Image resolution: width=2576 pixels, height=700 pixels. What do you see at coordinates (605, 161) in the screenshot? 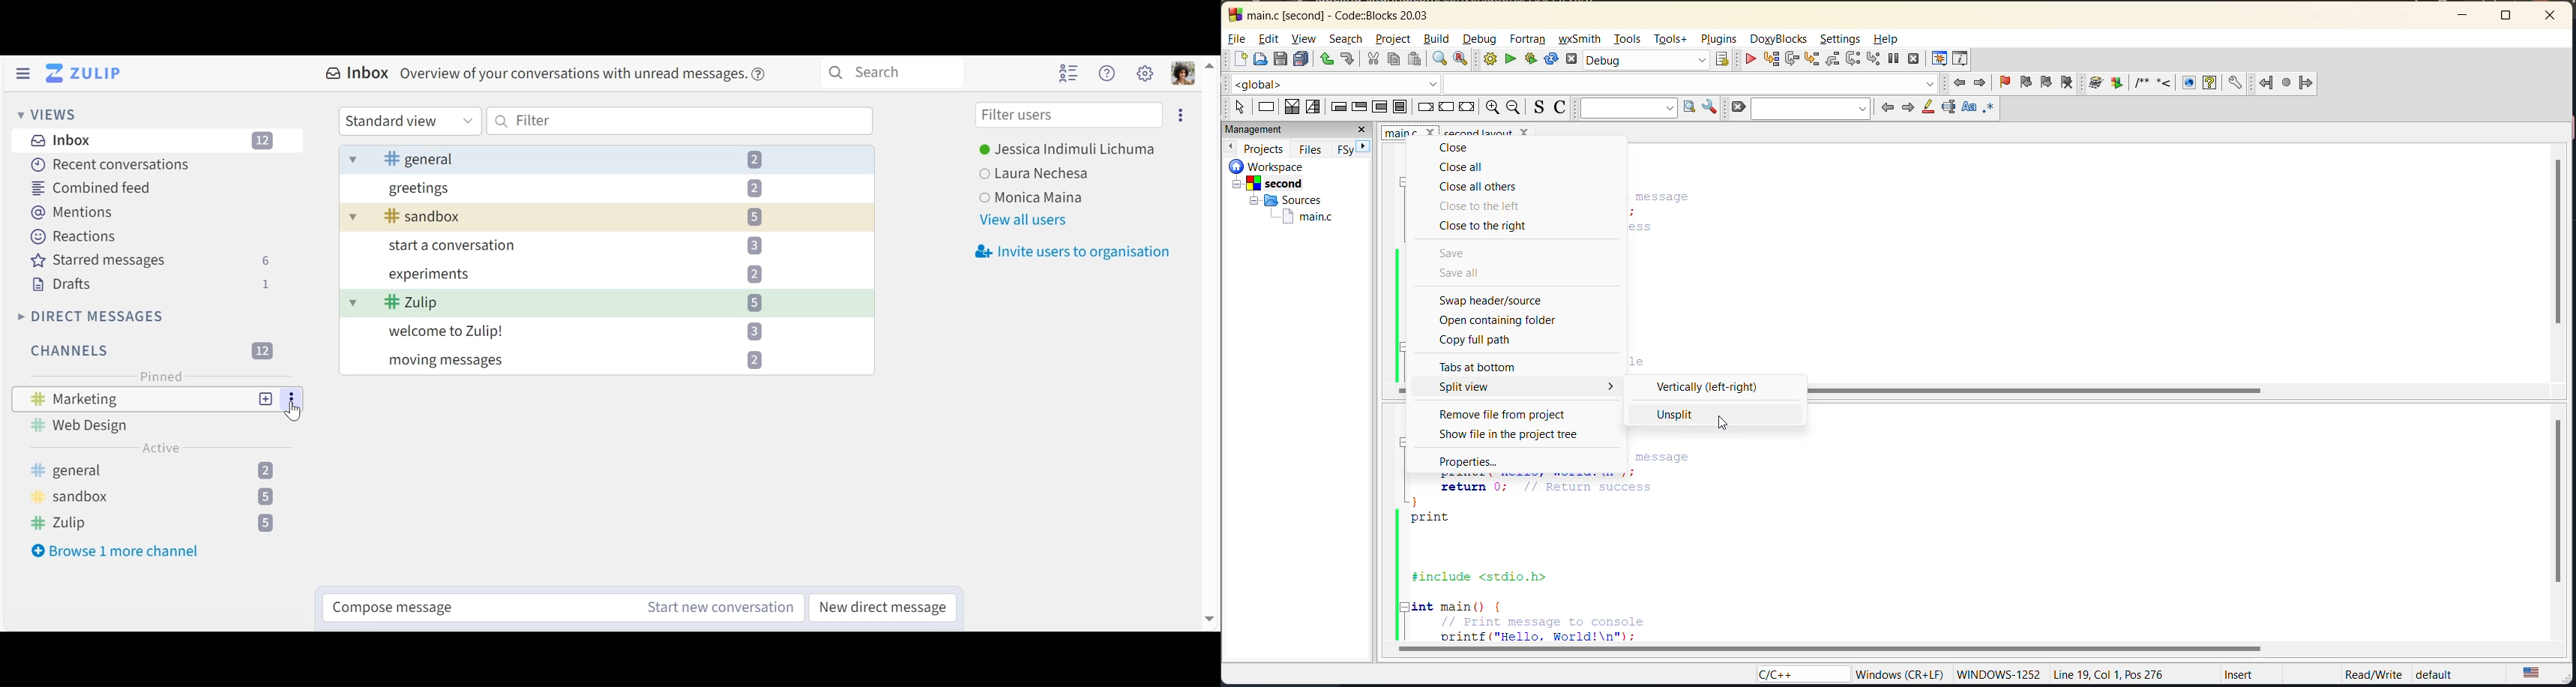
I see `general` at bounding box center [605, 161].